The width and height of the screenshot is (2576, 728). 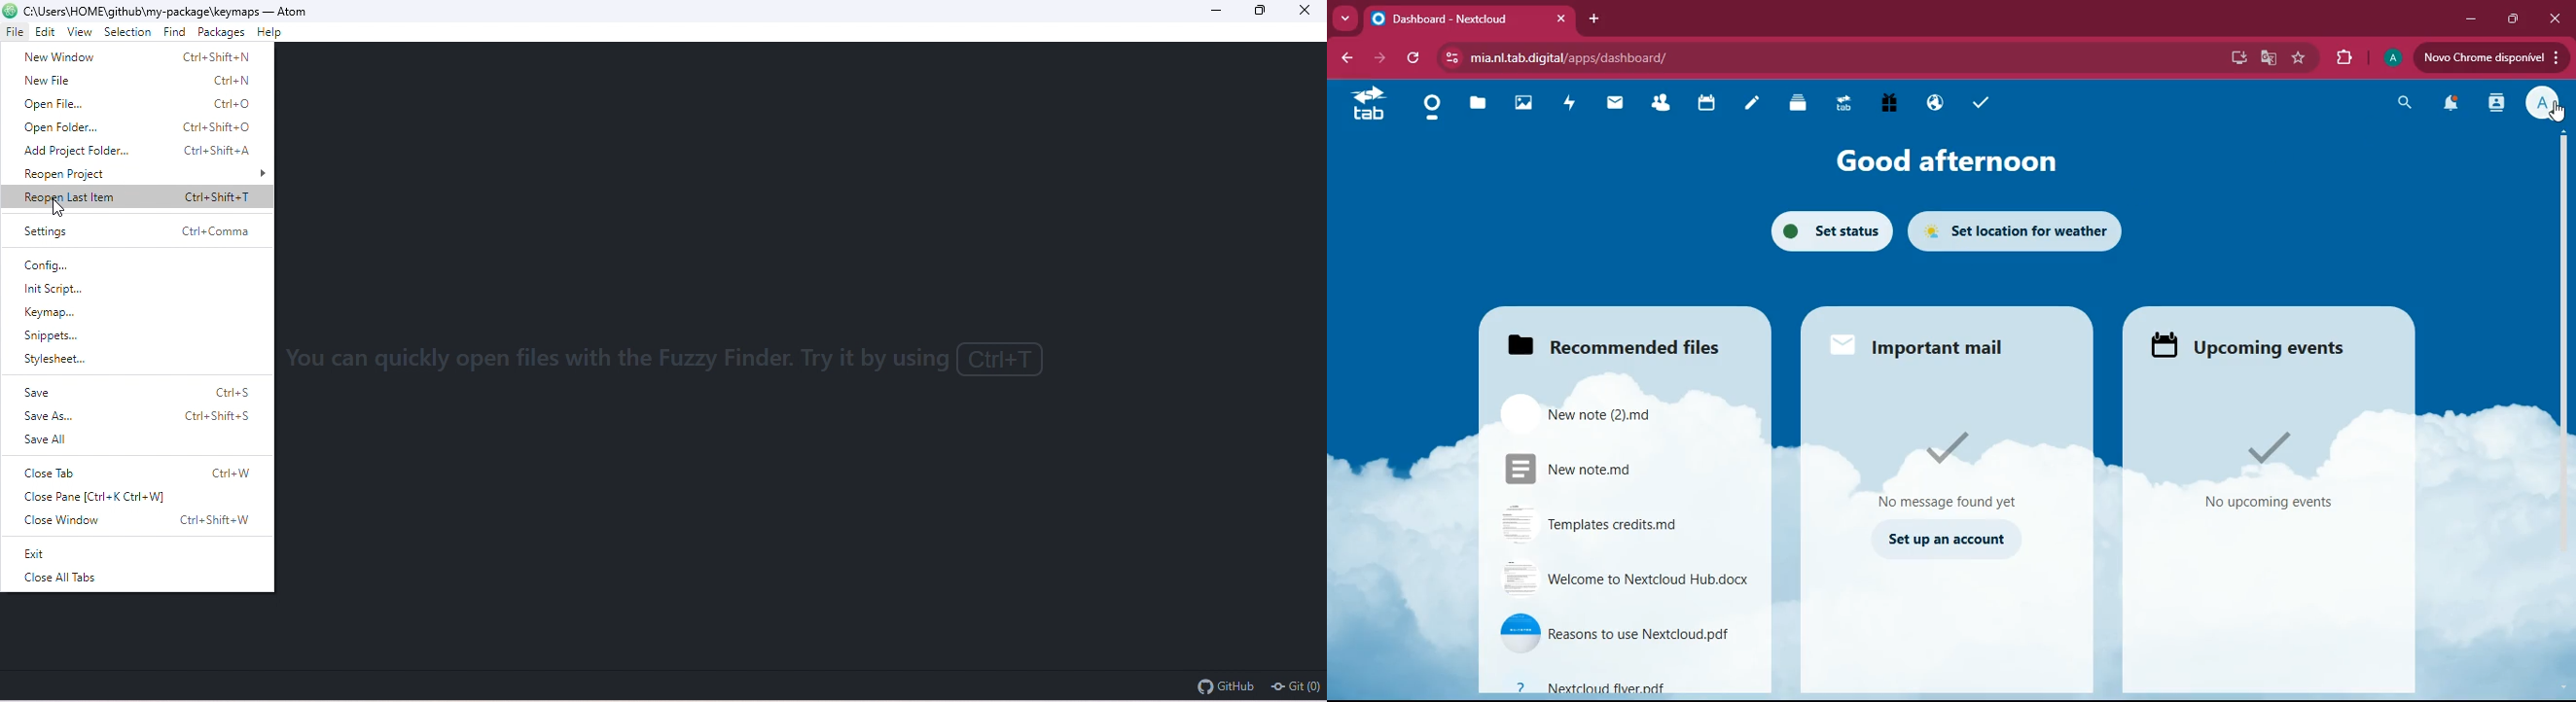 What do you see at coordinates (140, 232) in the screenshot?
I see `settings` at bounding box center [140, 232].